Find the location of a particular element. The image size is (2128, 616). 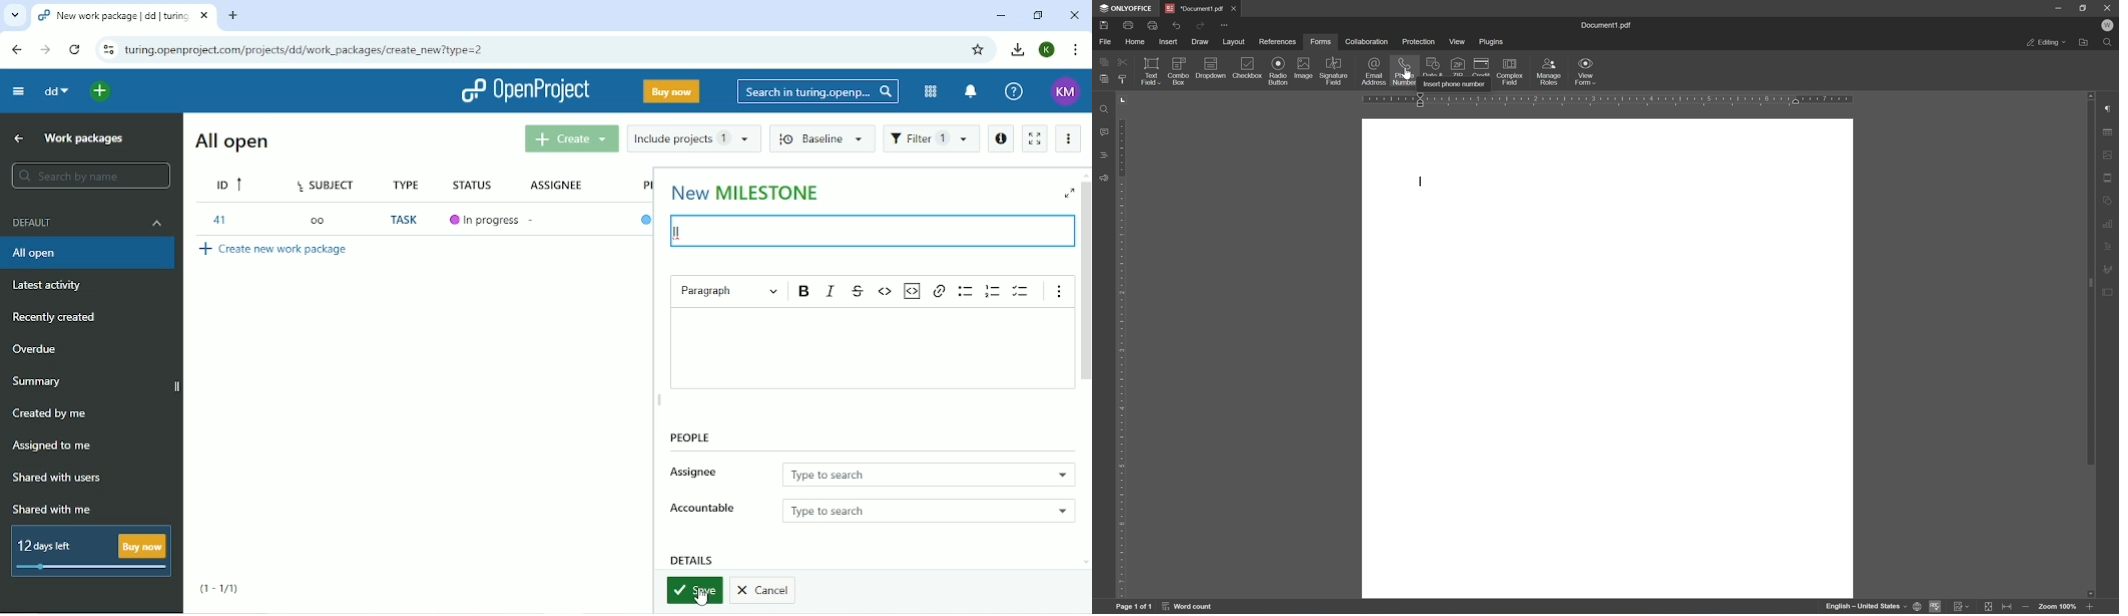

Back is located at coordinates (16, 50).